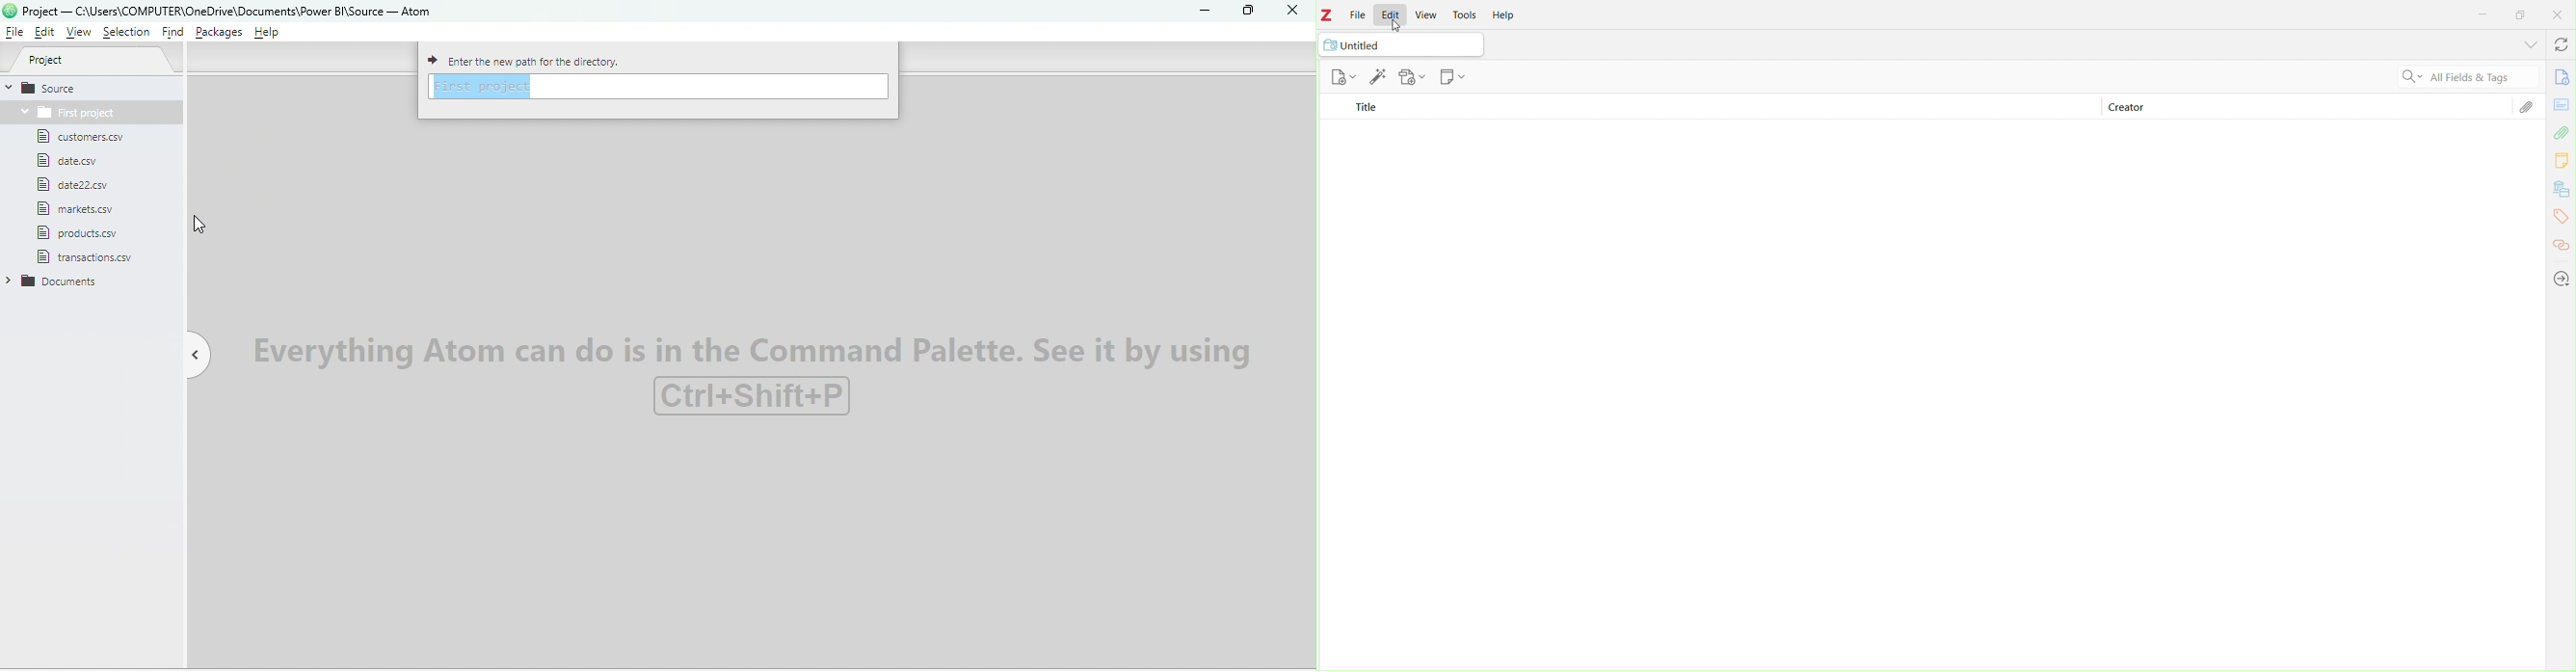  I want to click on Find, so click(173, 34).